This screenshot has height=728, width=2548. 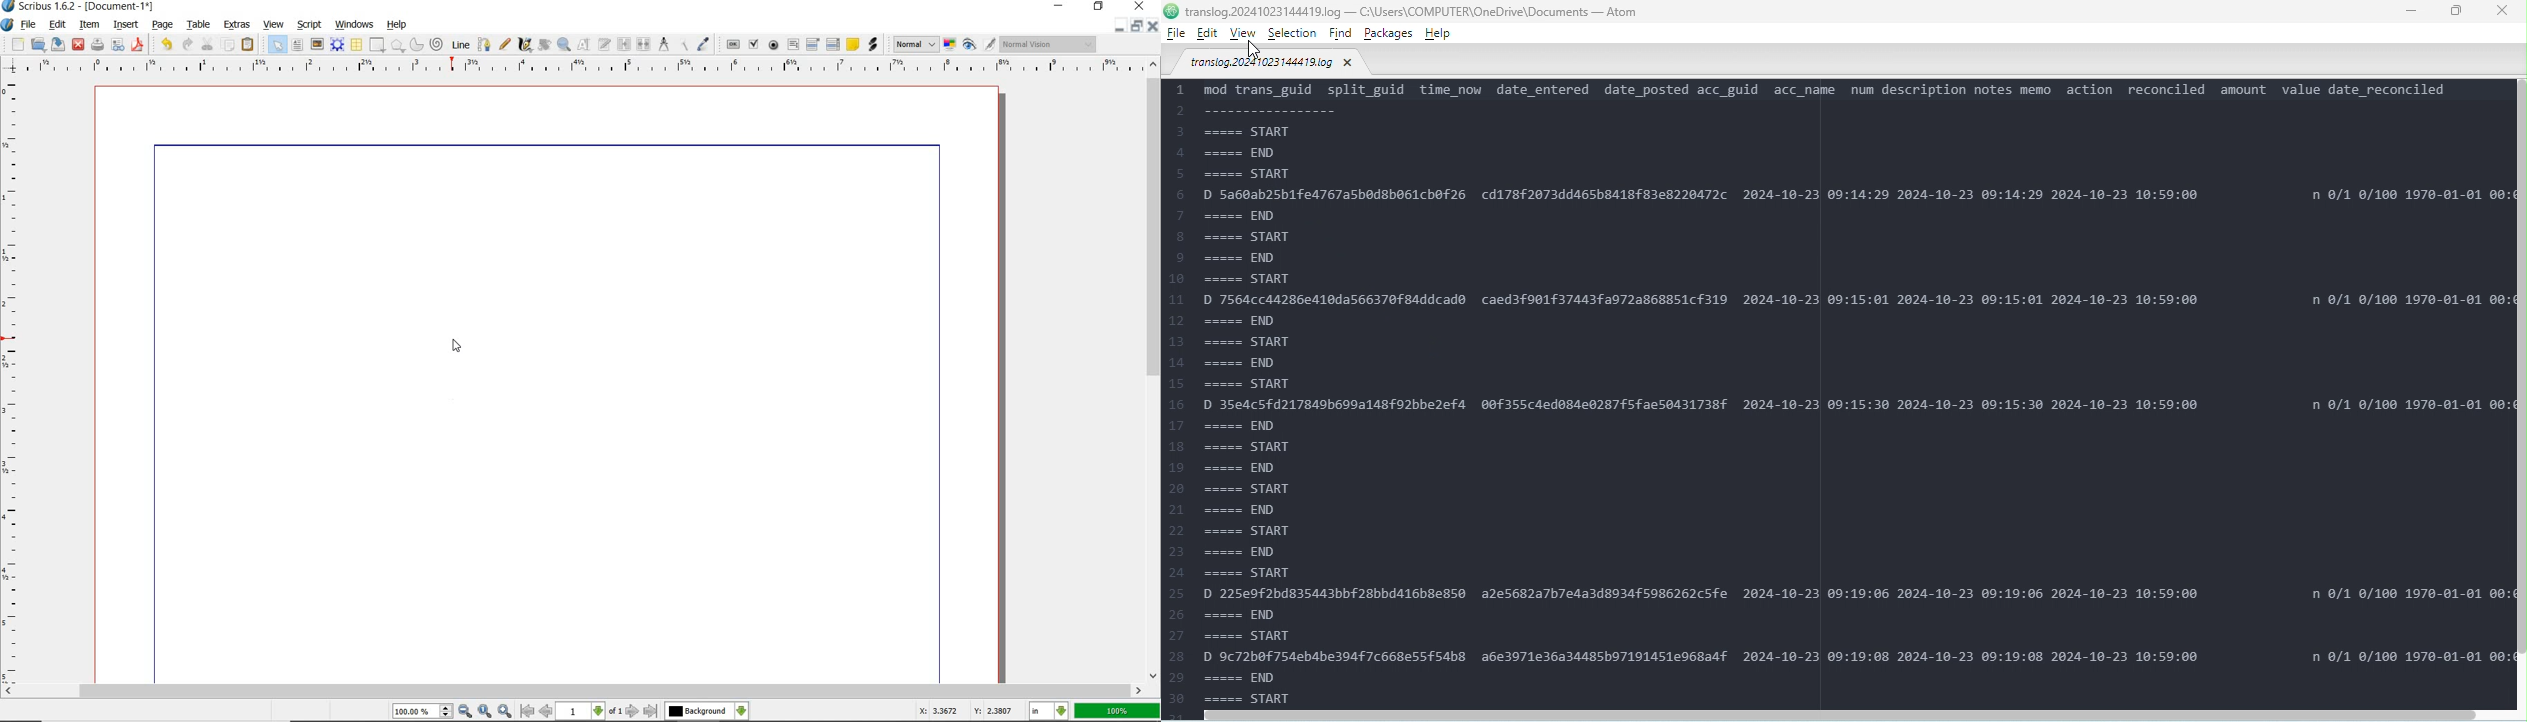 I want to click on save, so click(x=59, y=44).